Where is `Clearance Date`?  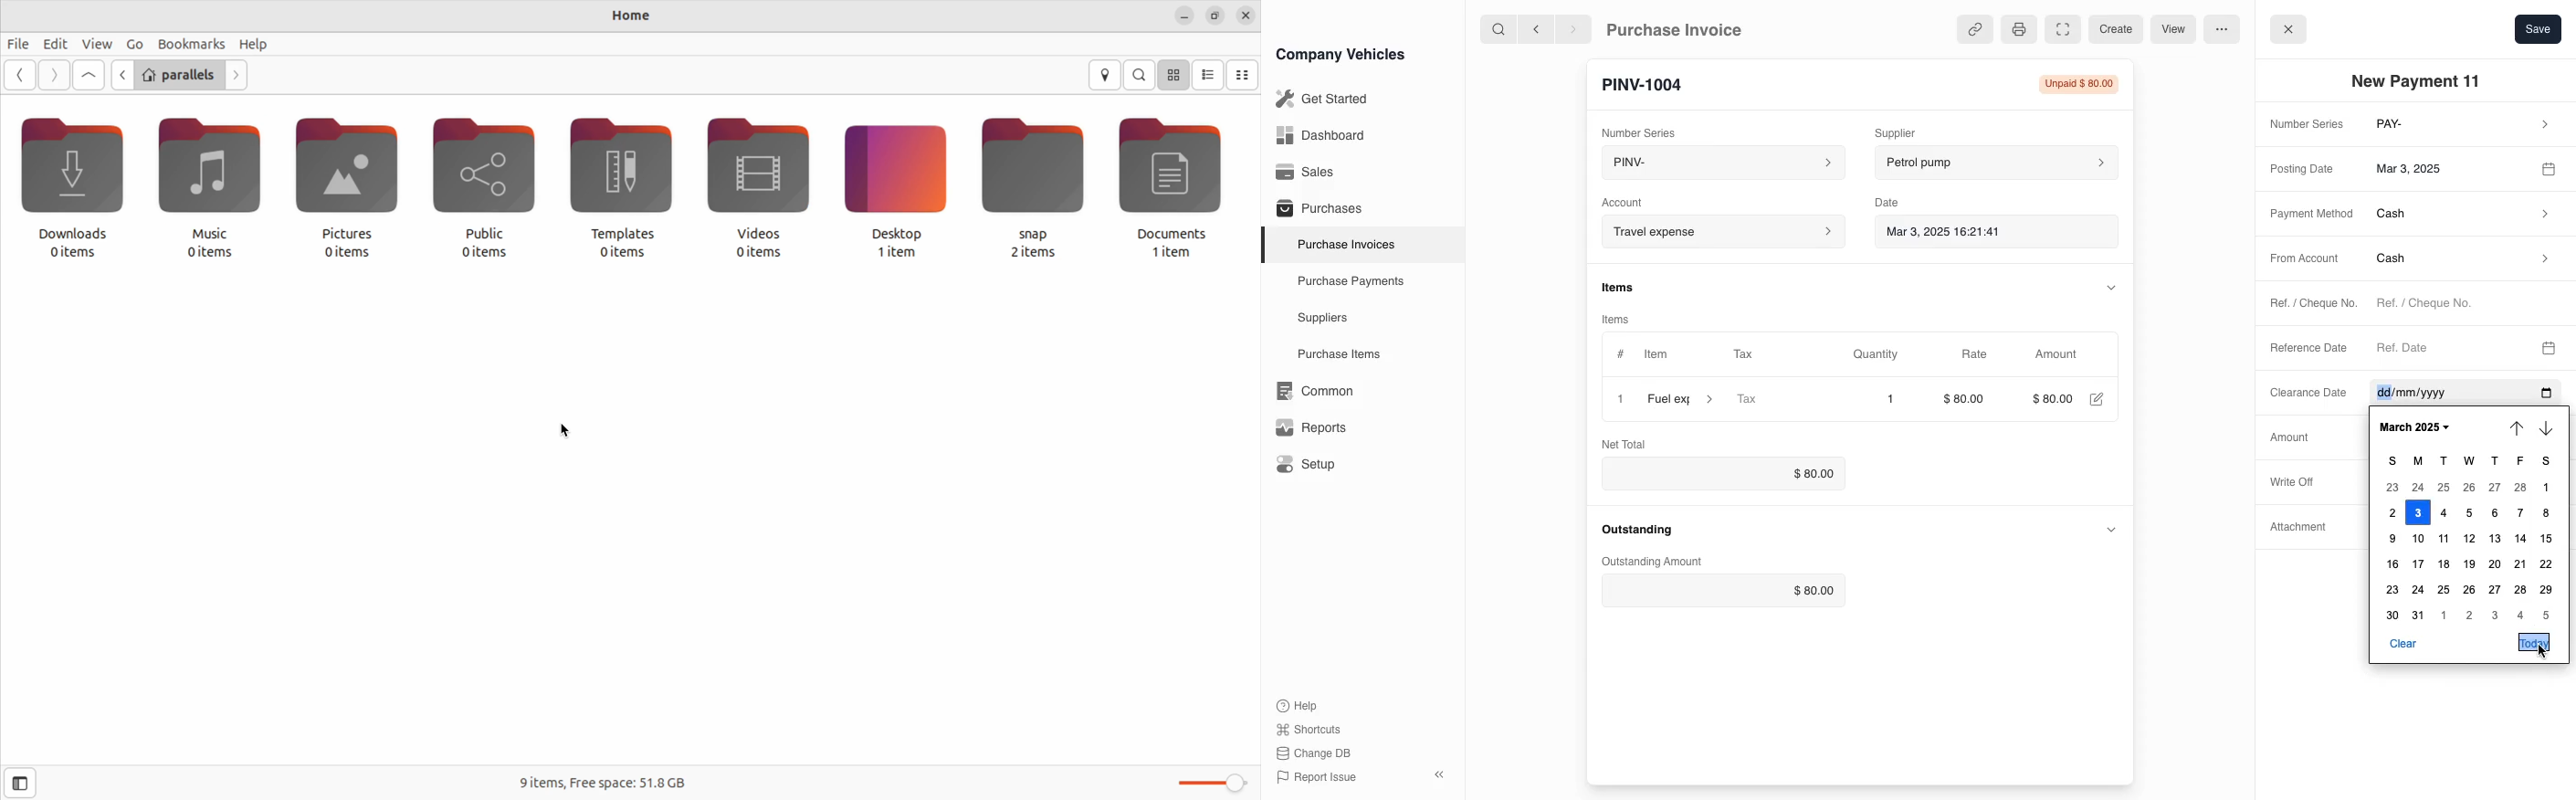 Clearance Date is located at coordinates (2440, 394).